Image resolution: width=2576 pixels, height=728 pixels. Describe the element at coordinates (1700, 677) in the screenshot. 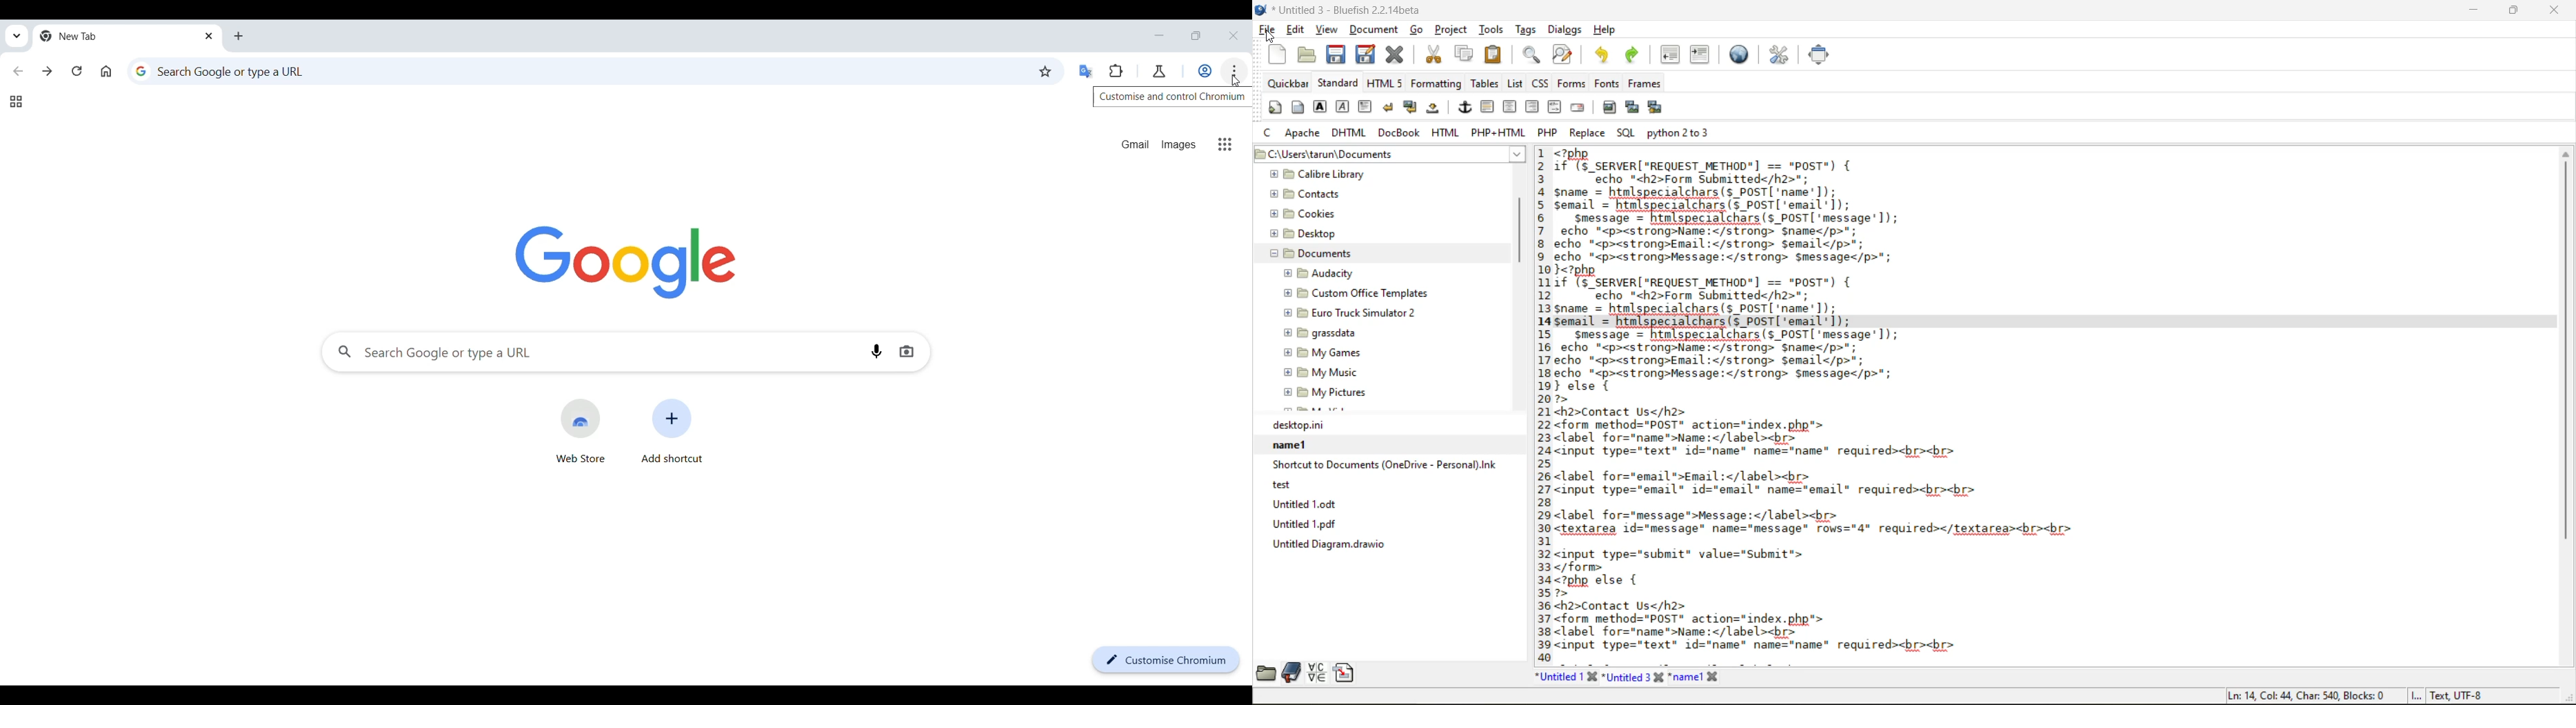

I see `name1 tab` at that location.